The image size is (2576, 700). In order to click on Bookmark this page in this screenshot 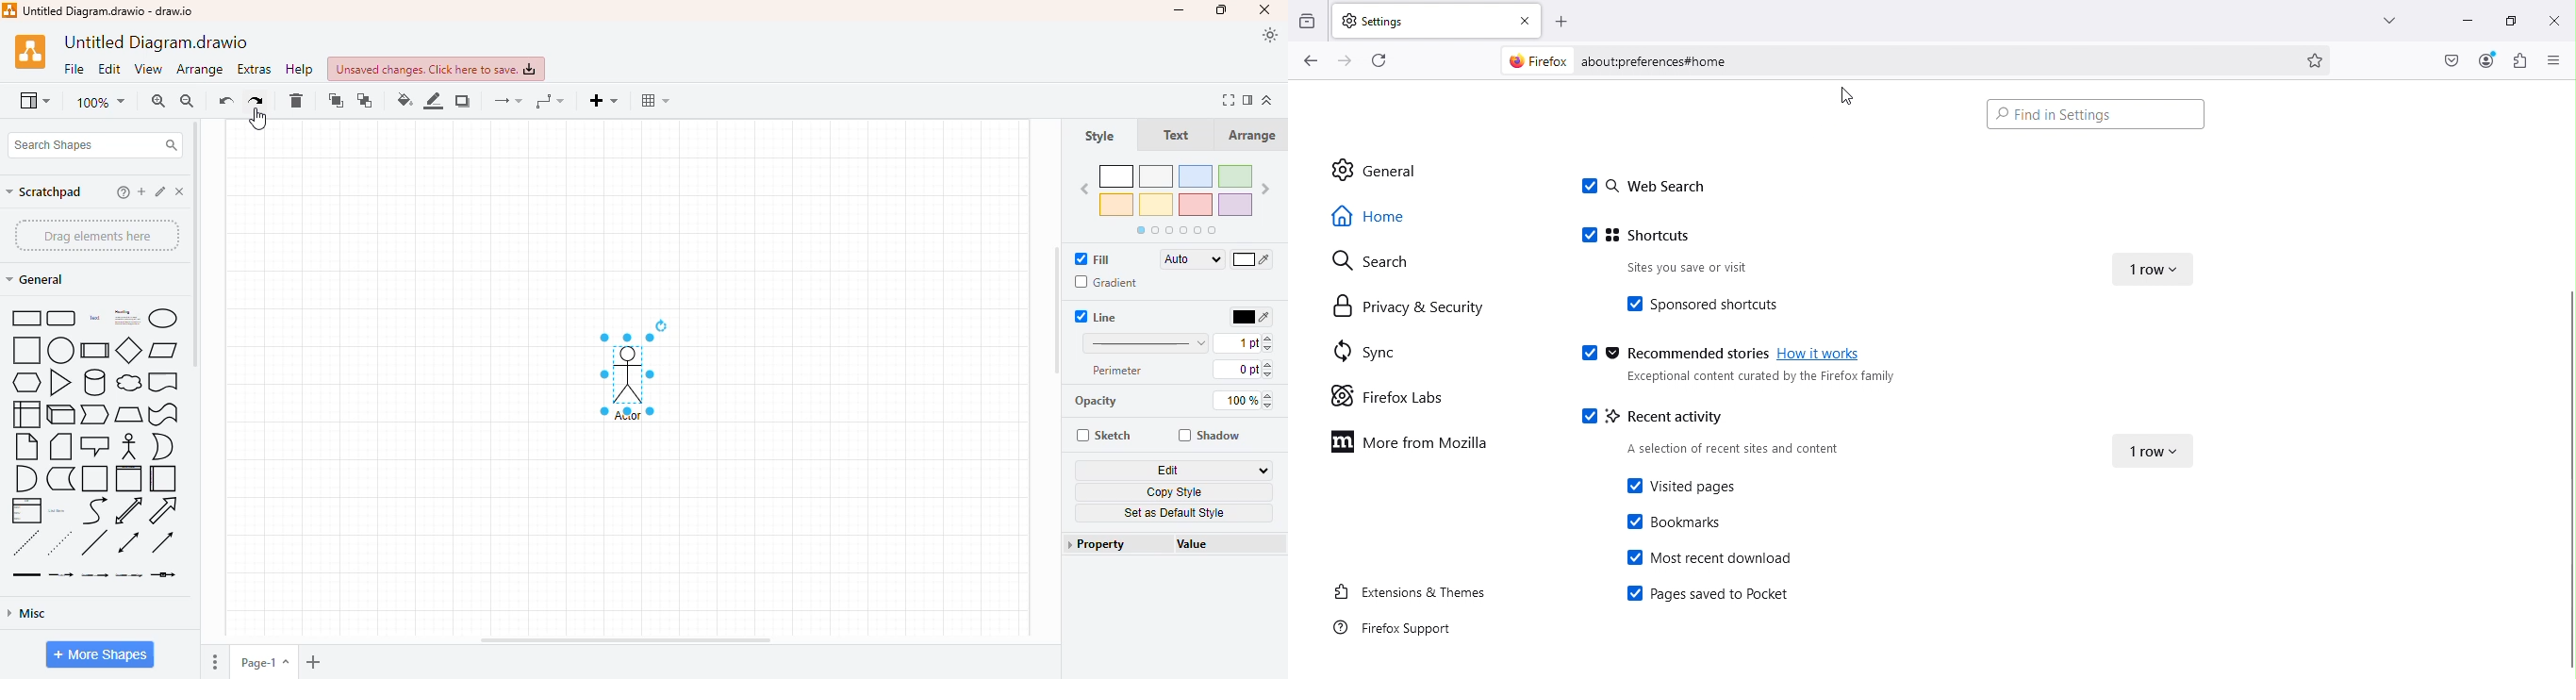, I will do `click(2317, 58)`.